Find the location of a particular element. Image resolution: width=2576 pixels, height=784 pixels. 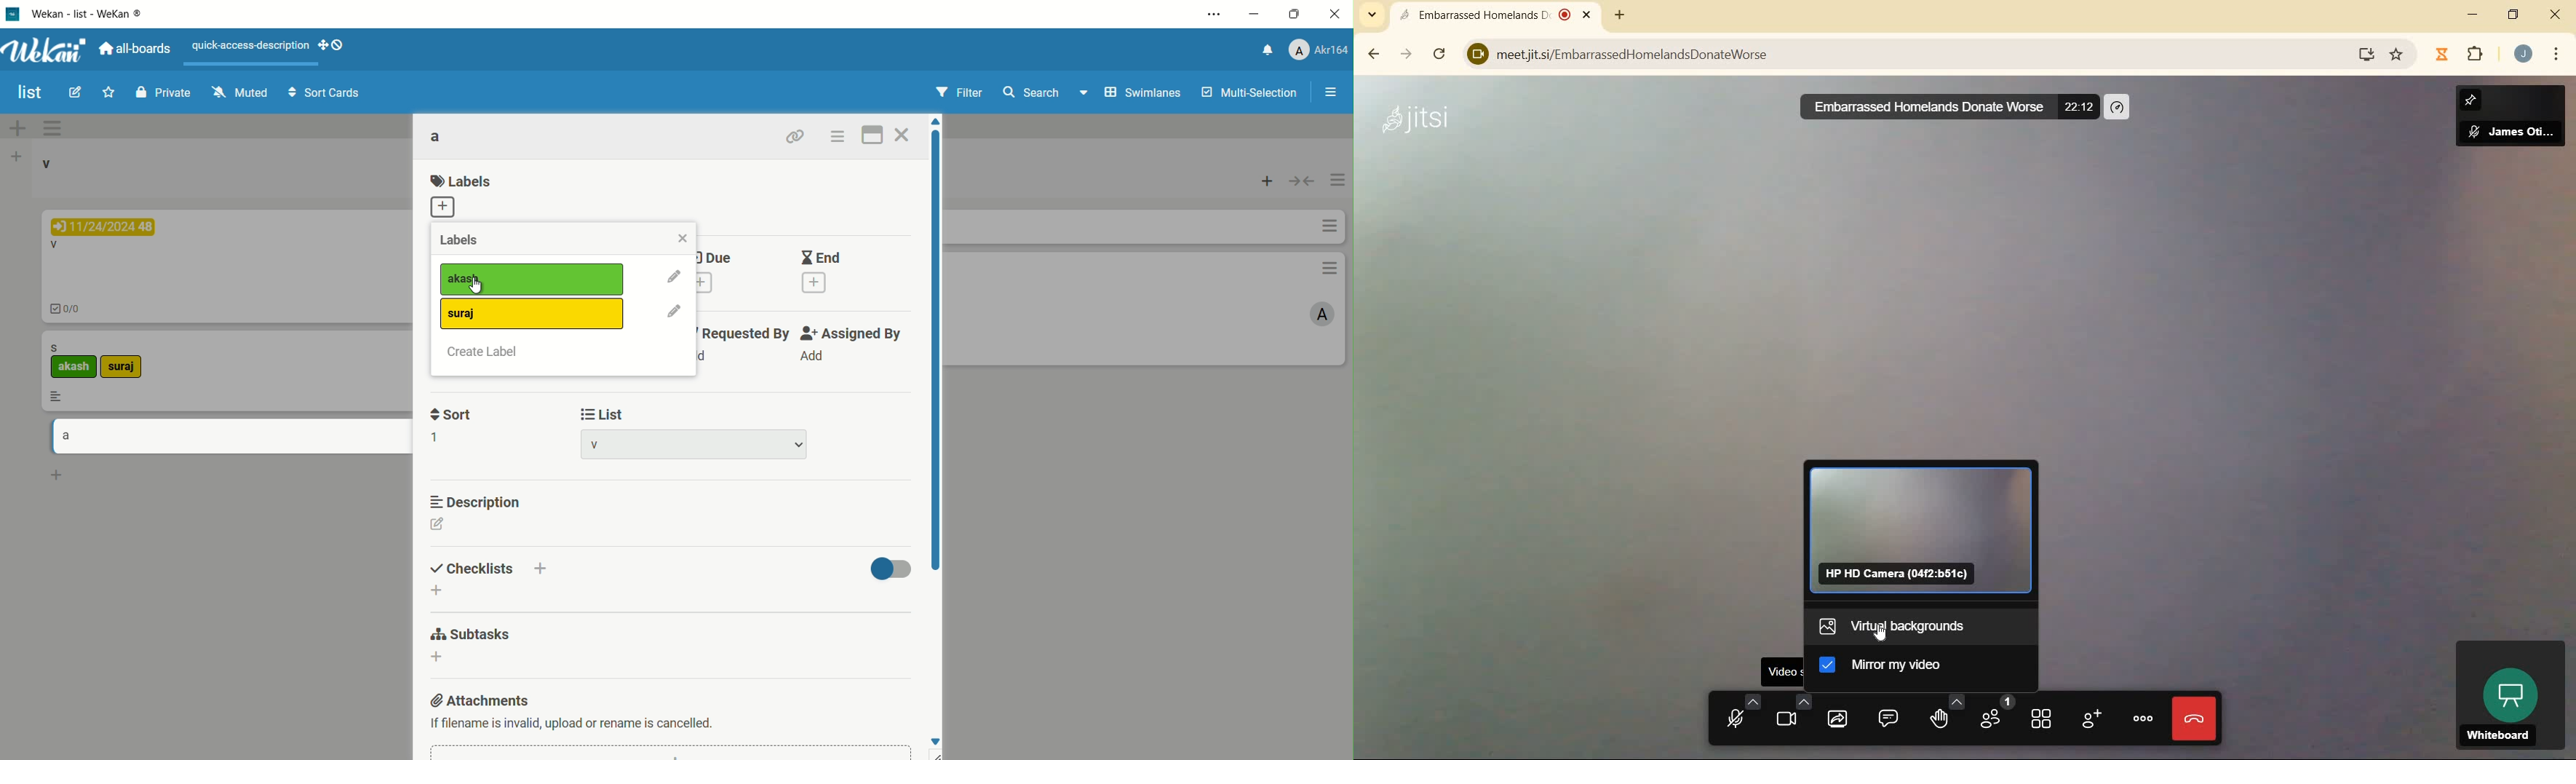

Add is located at coordinates (802, 357).